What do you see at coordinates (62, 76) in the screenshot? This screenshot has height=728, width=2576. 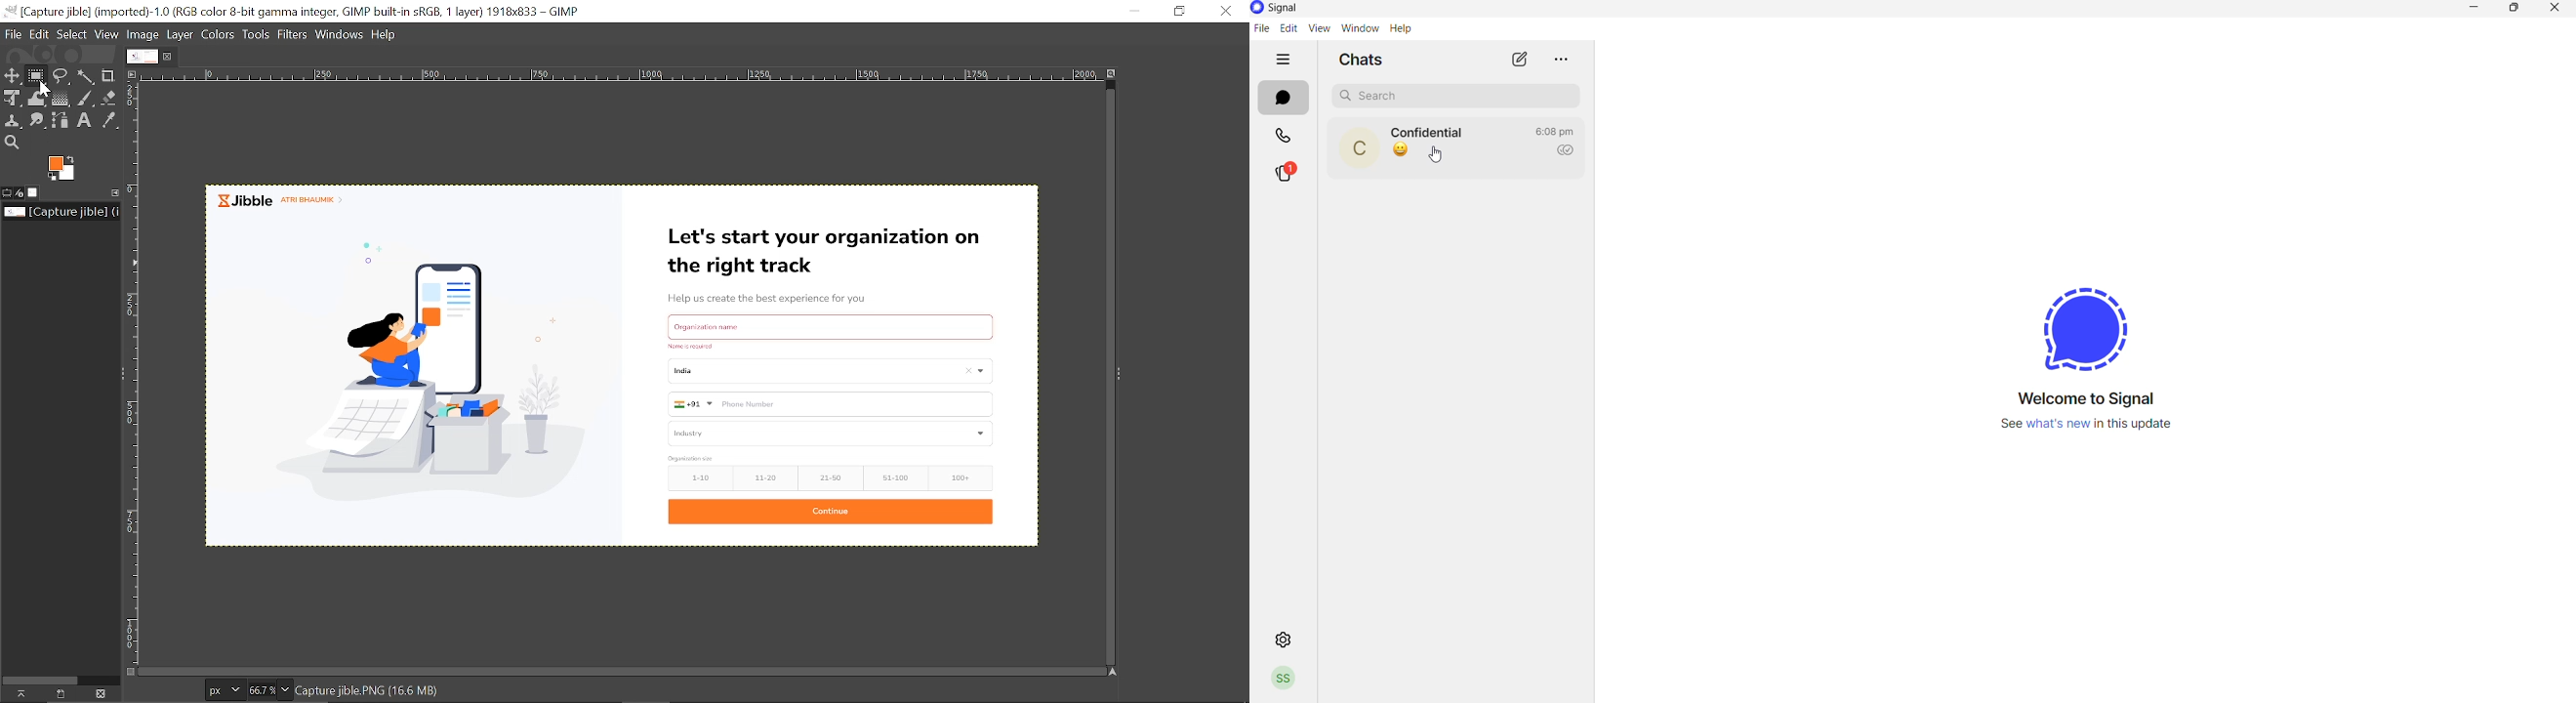 I see `Free select tool` at bounding box center [62, 76].